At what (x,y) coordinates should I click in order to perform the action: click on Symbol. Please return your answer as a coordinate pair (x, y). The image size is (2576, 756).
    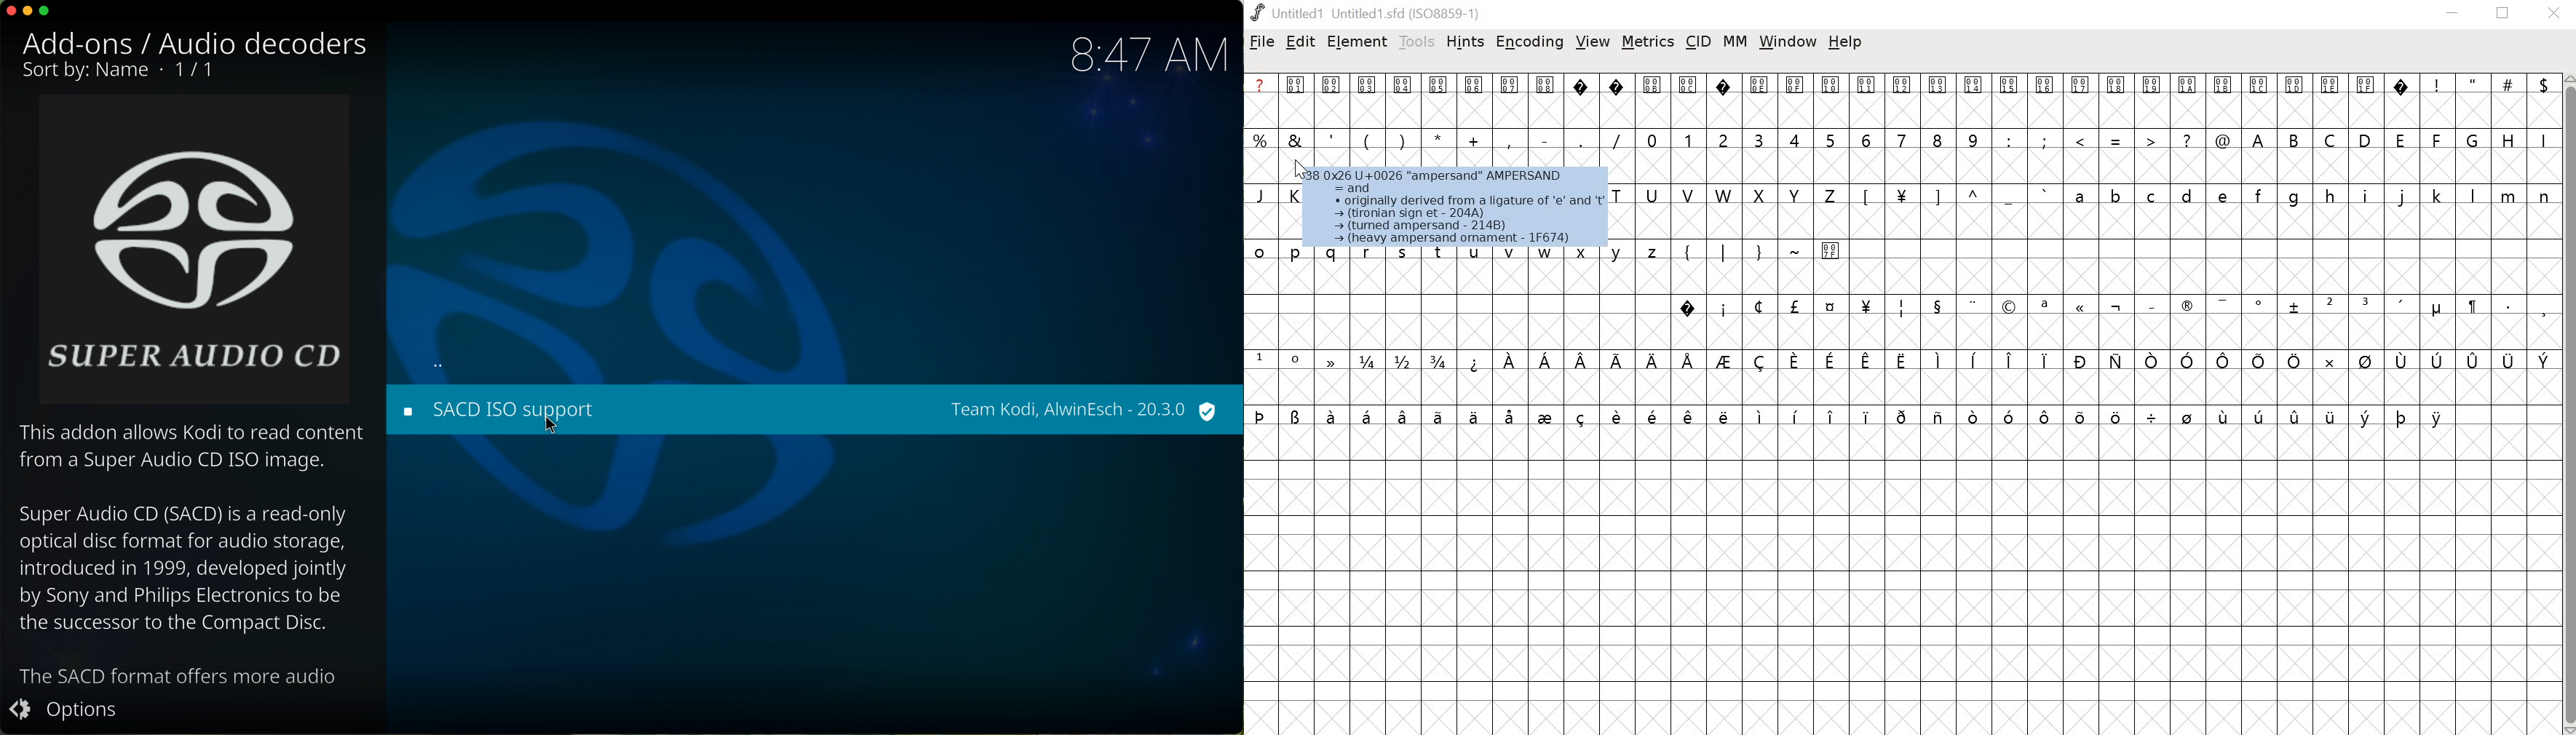
    Looking at the image, I should click on (2187, 308).